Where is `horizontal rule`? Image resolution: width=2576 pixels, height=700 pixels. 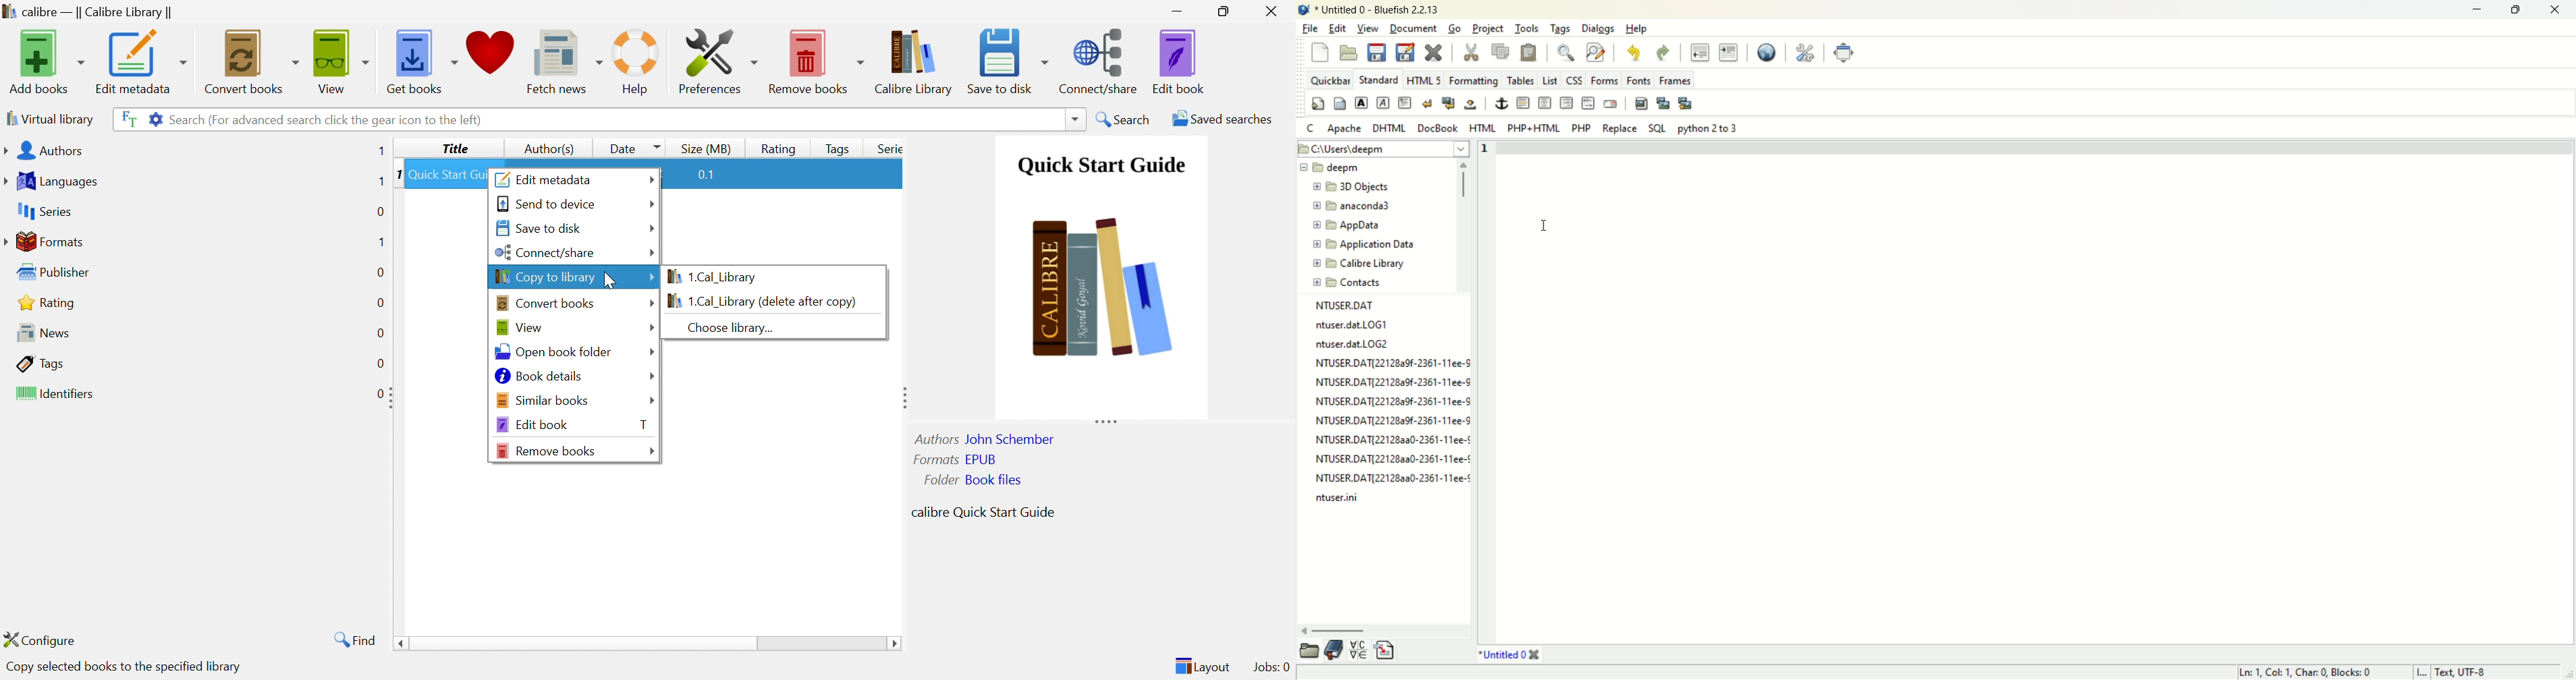 horizontal rule is located at coordinates (1523, 103).